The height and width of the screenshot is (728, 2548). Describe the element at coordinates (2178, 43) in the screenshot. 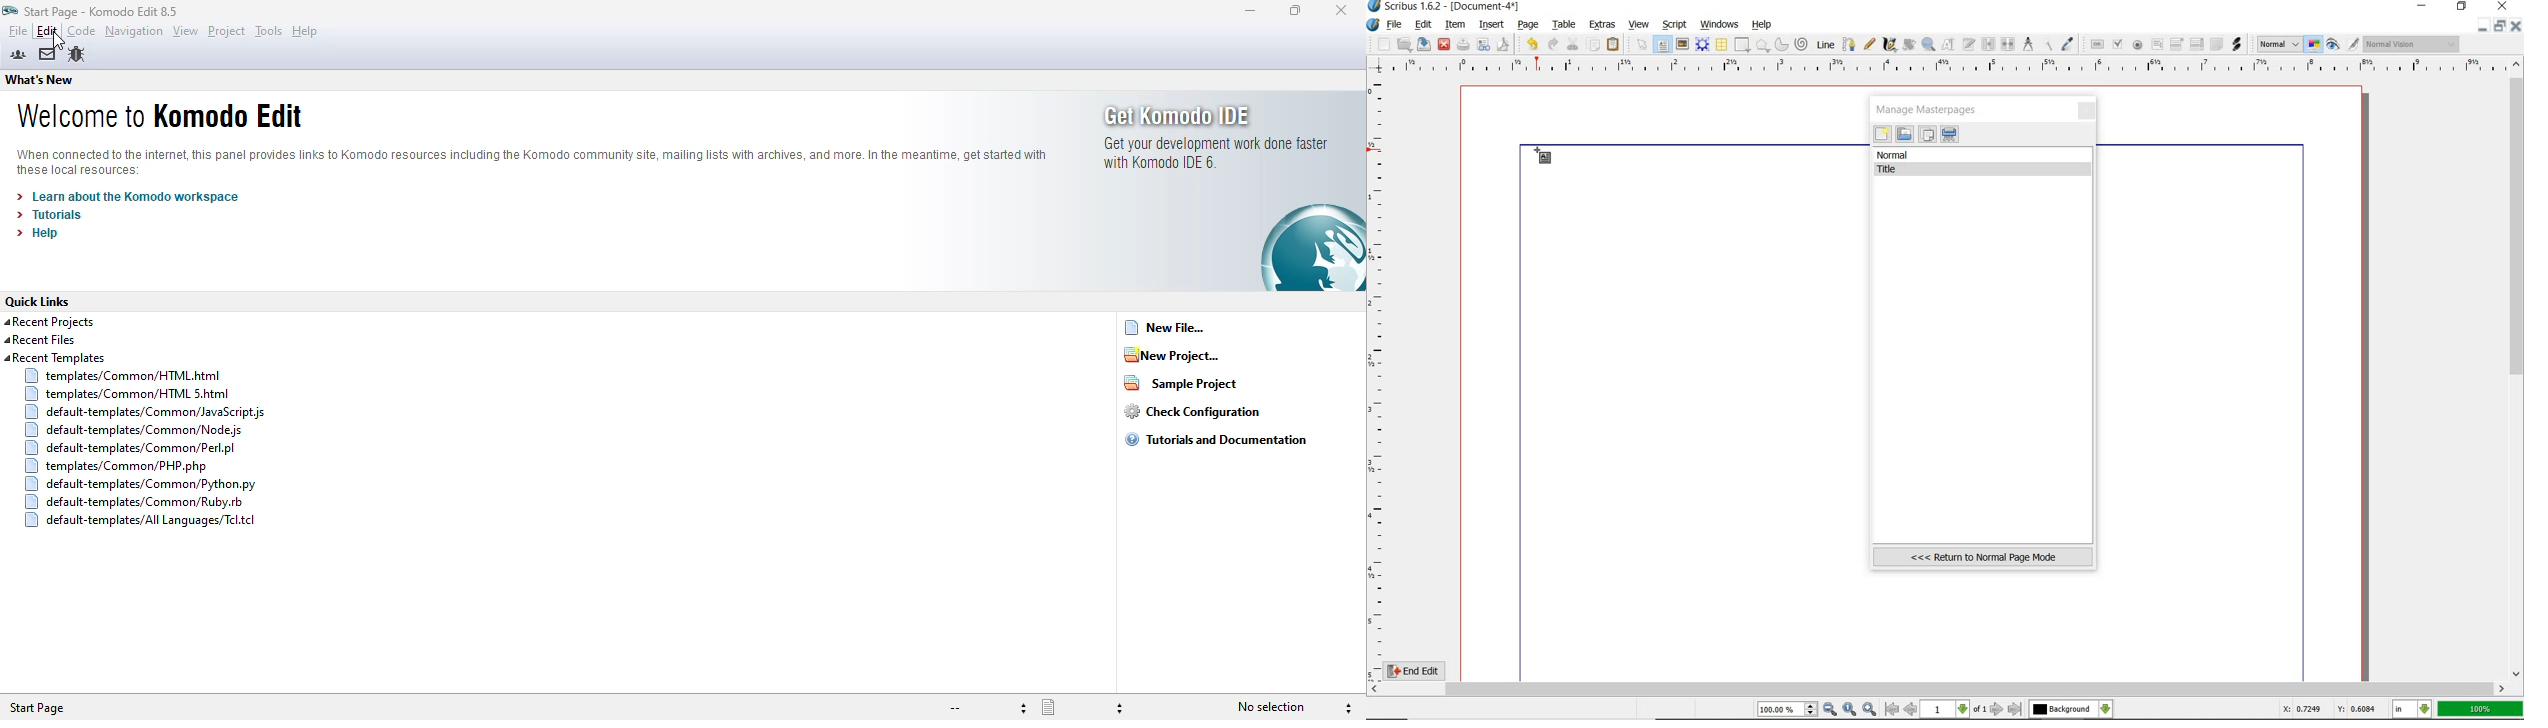

I see `pdf combo box` at that location.